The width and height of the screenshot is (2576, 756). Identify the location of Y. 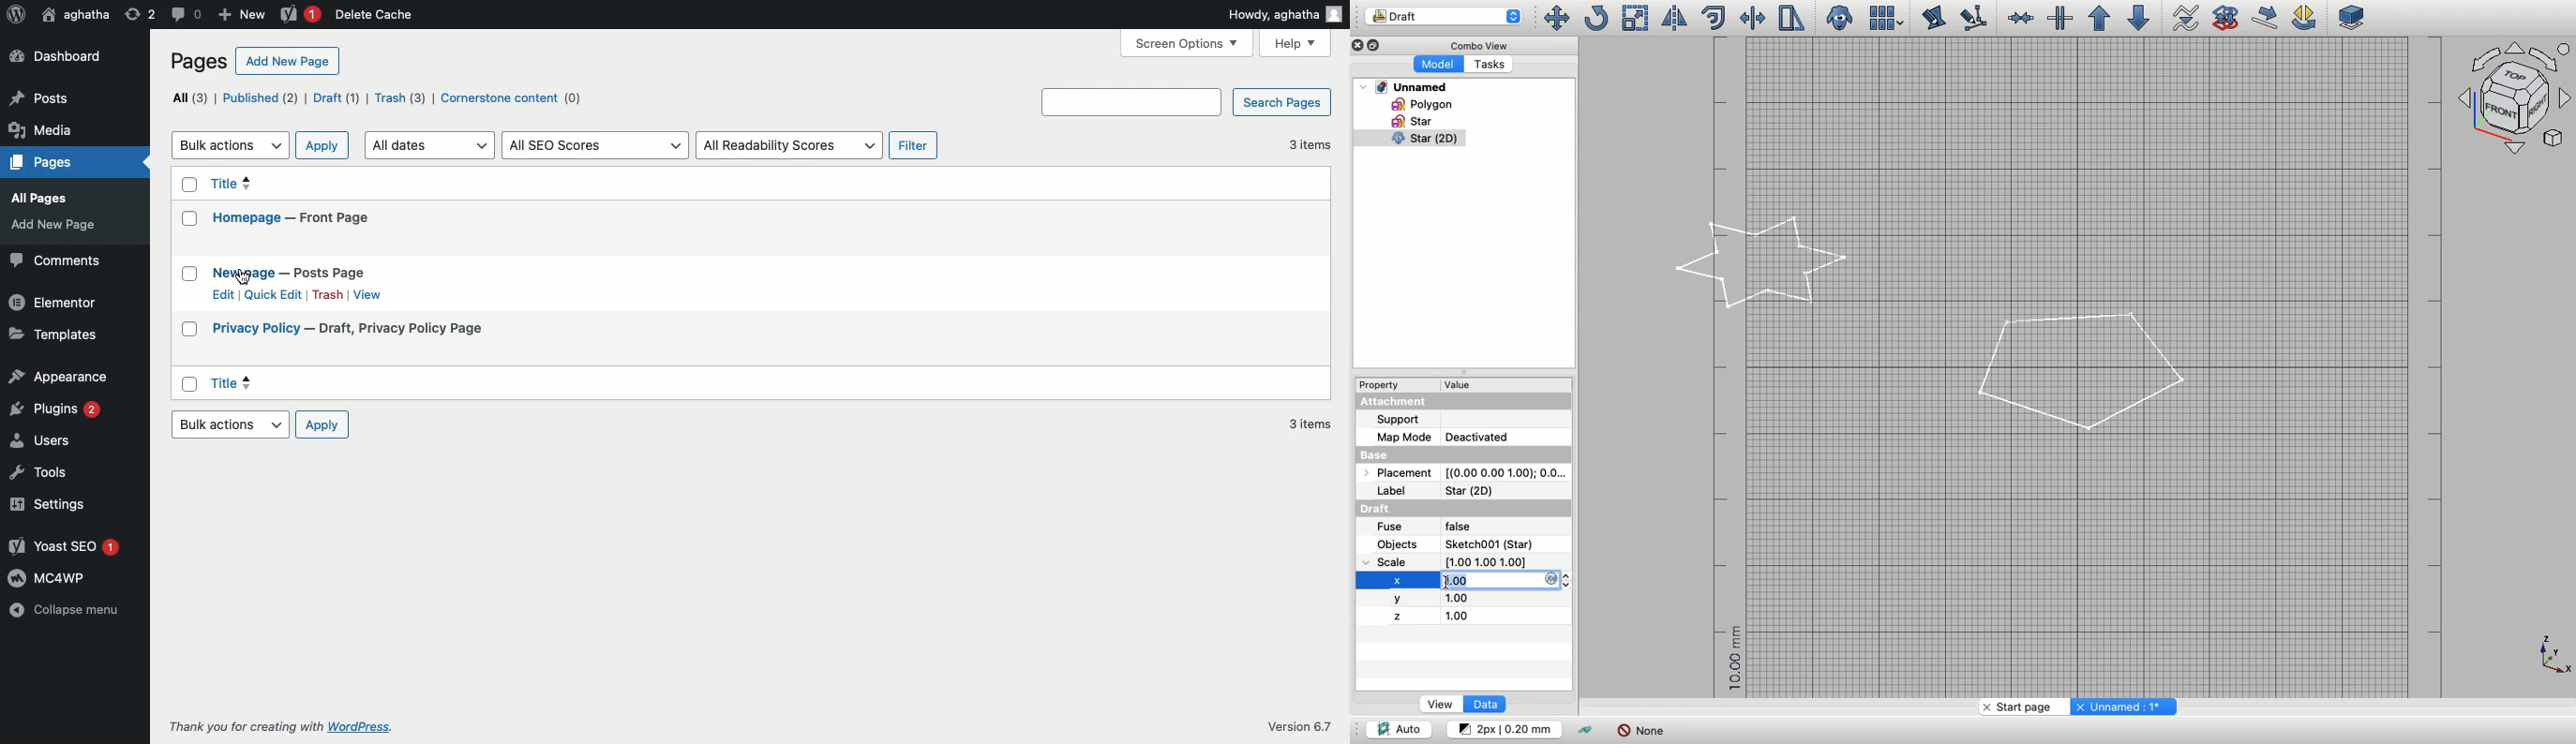
(1400, 598).